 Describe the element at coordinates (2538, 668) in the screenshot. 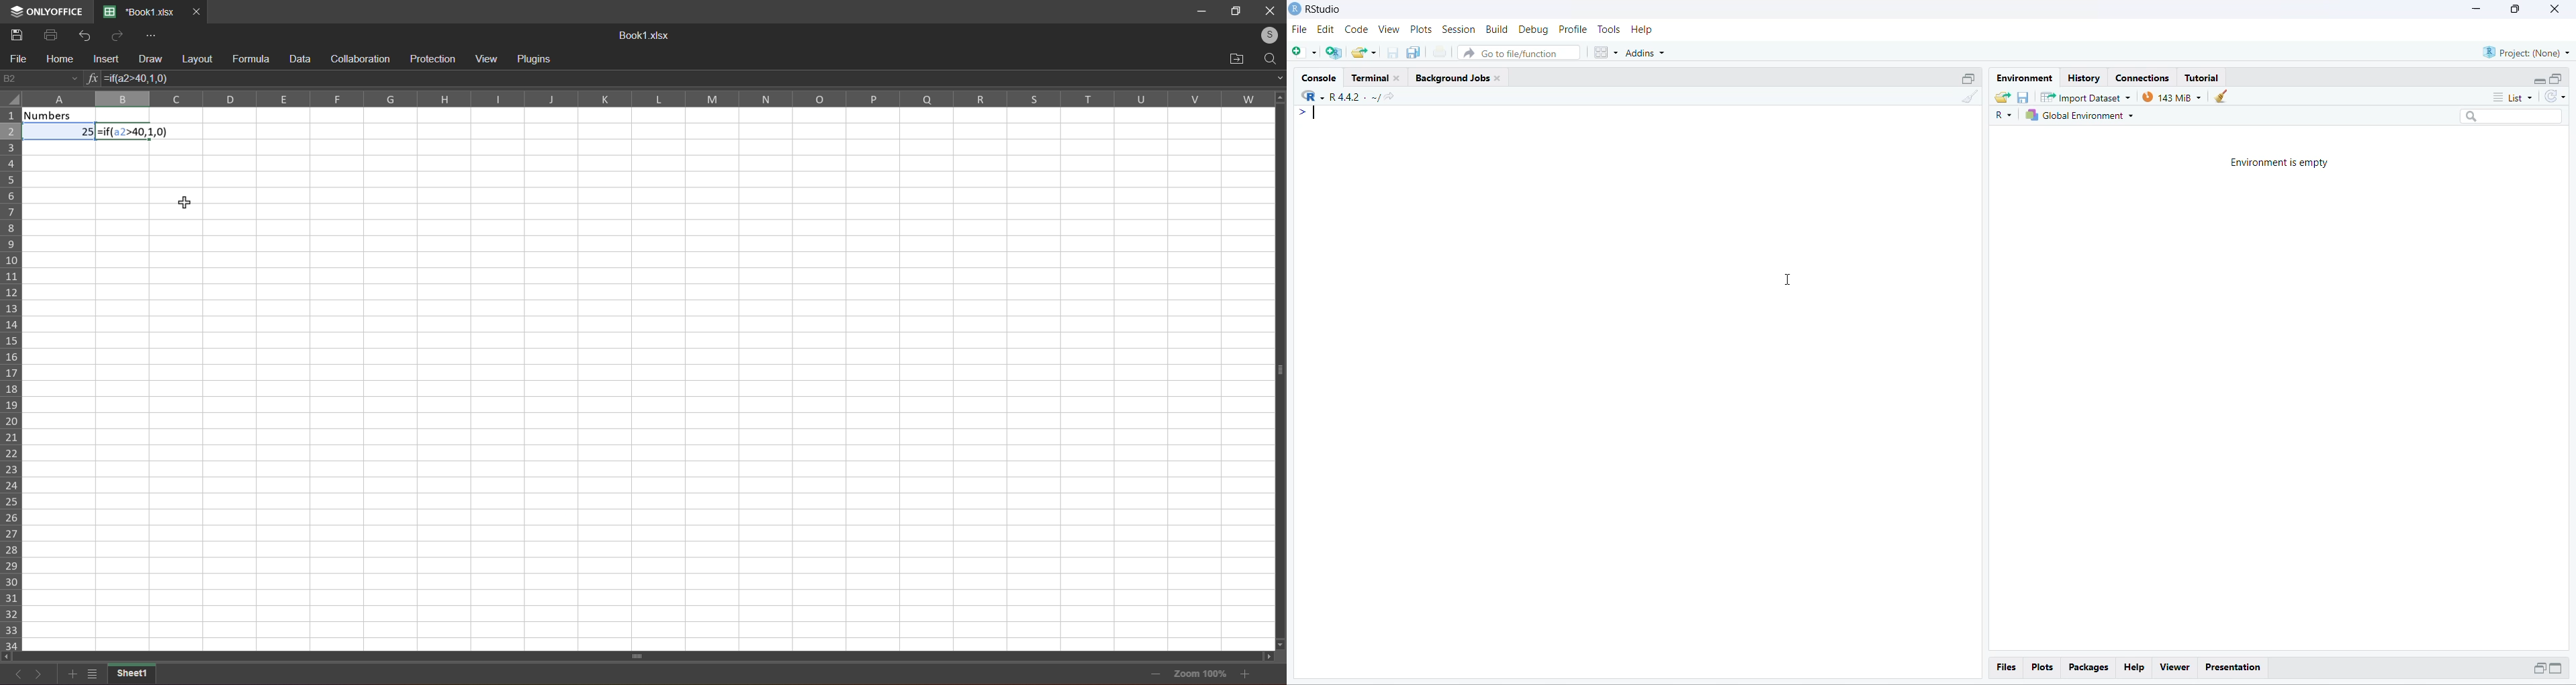

I see `open in separate window` at that location.